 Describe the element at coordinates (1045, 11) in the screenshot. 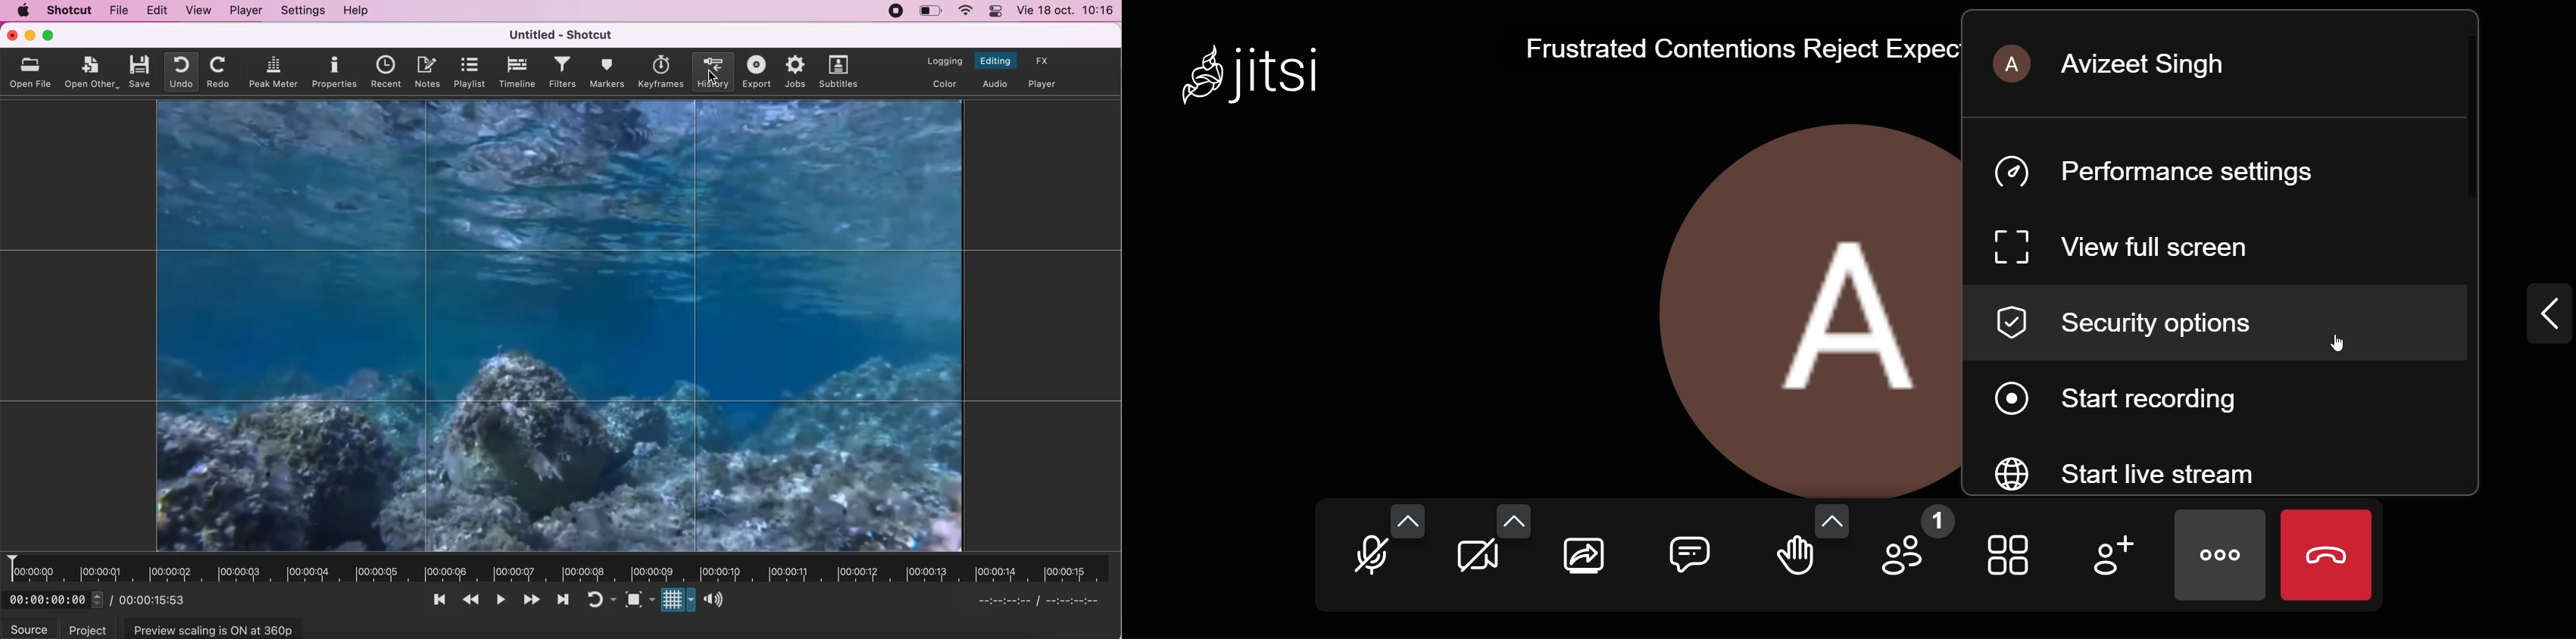

I see `Vie 18 oct.` at that location.